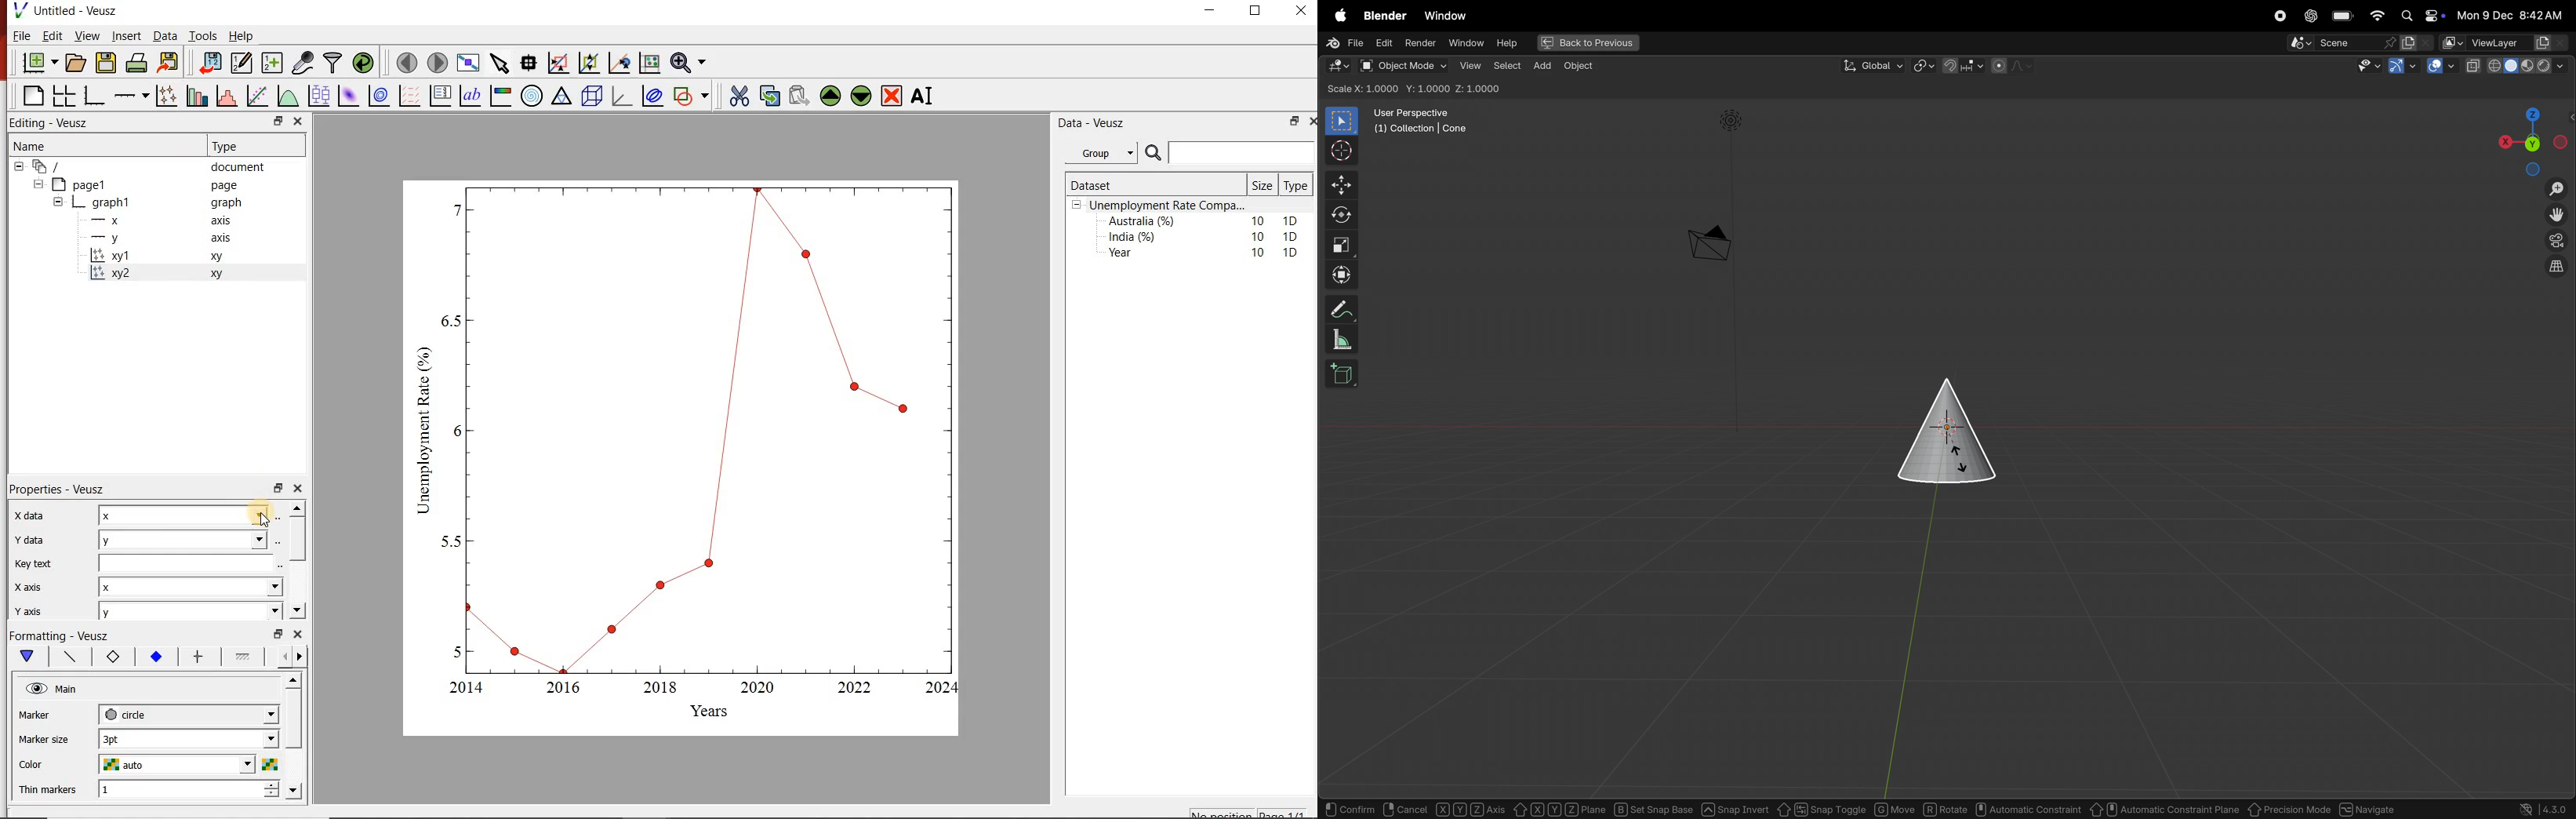 Image resolution: width=2576 pixels, height=840 pixels. Describe the element at coordinates (1507, 67) in the screenshot. I see `select` at that location.